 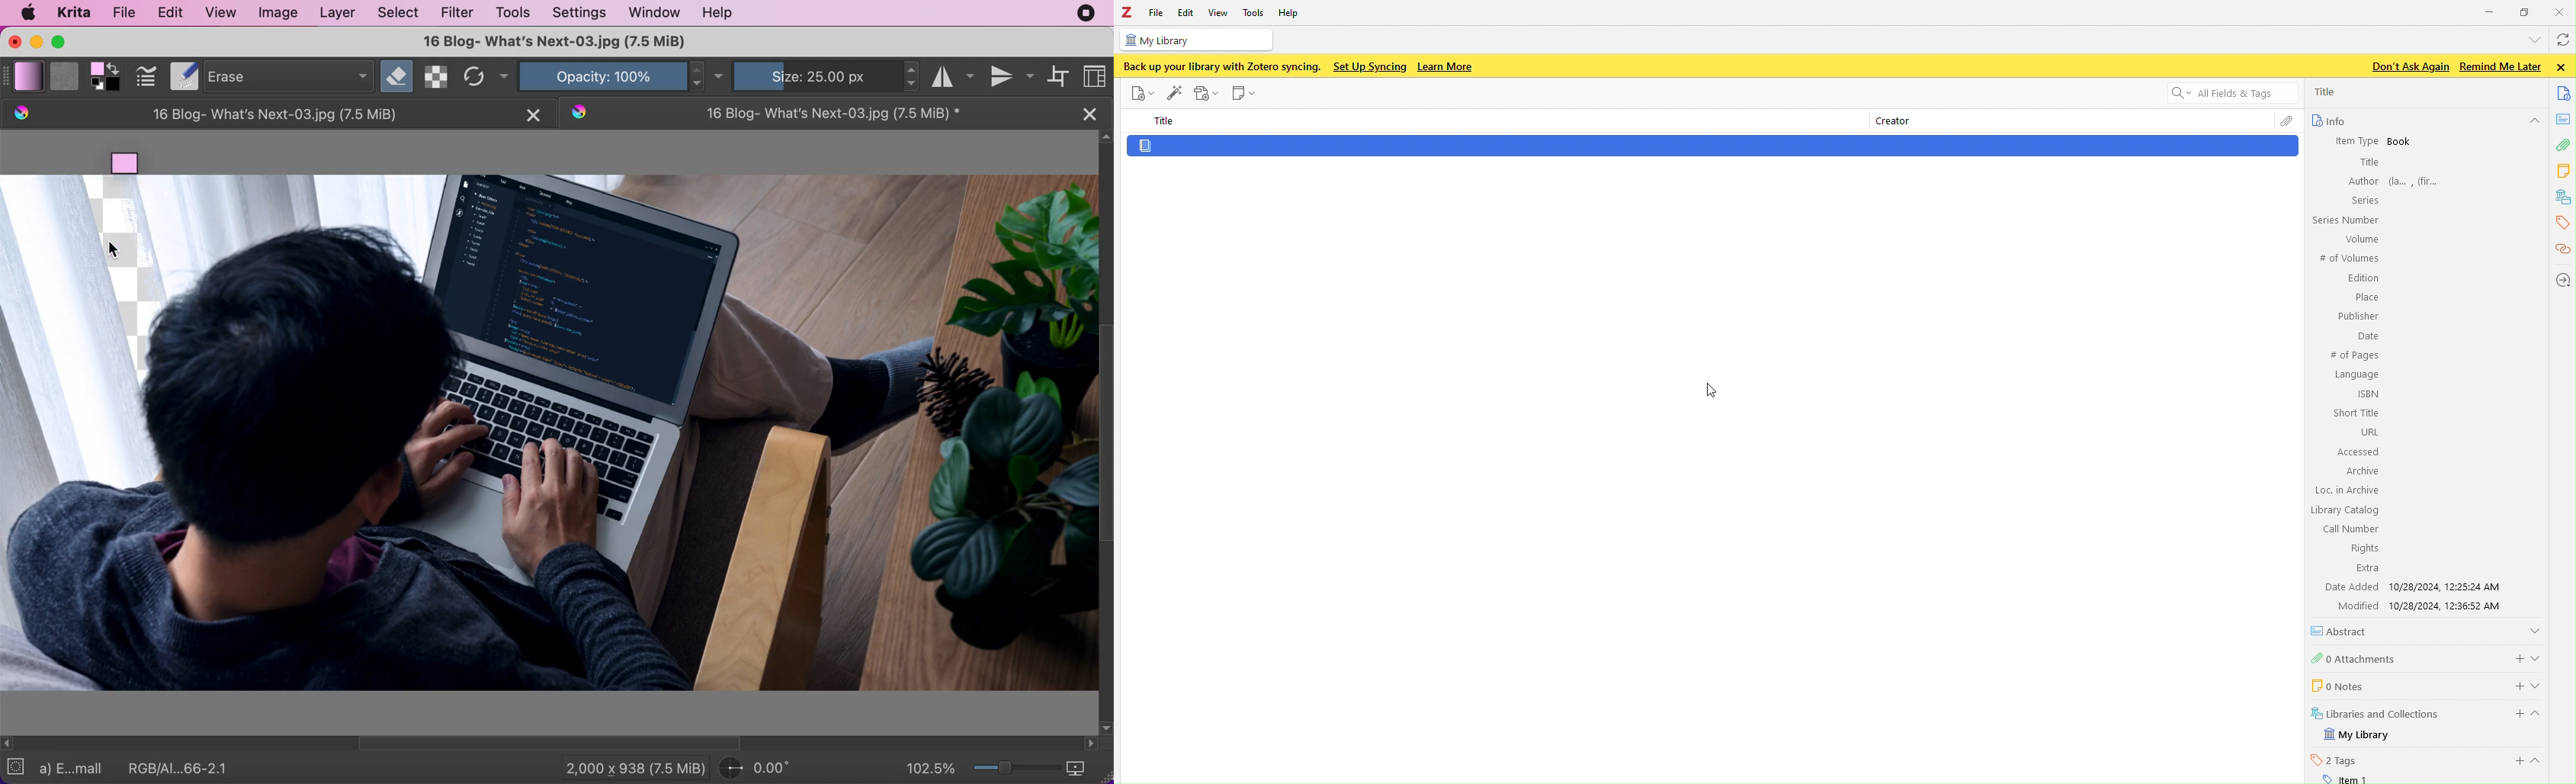 I want to click on Date Added, so click(x=2350, y=586).